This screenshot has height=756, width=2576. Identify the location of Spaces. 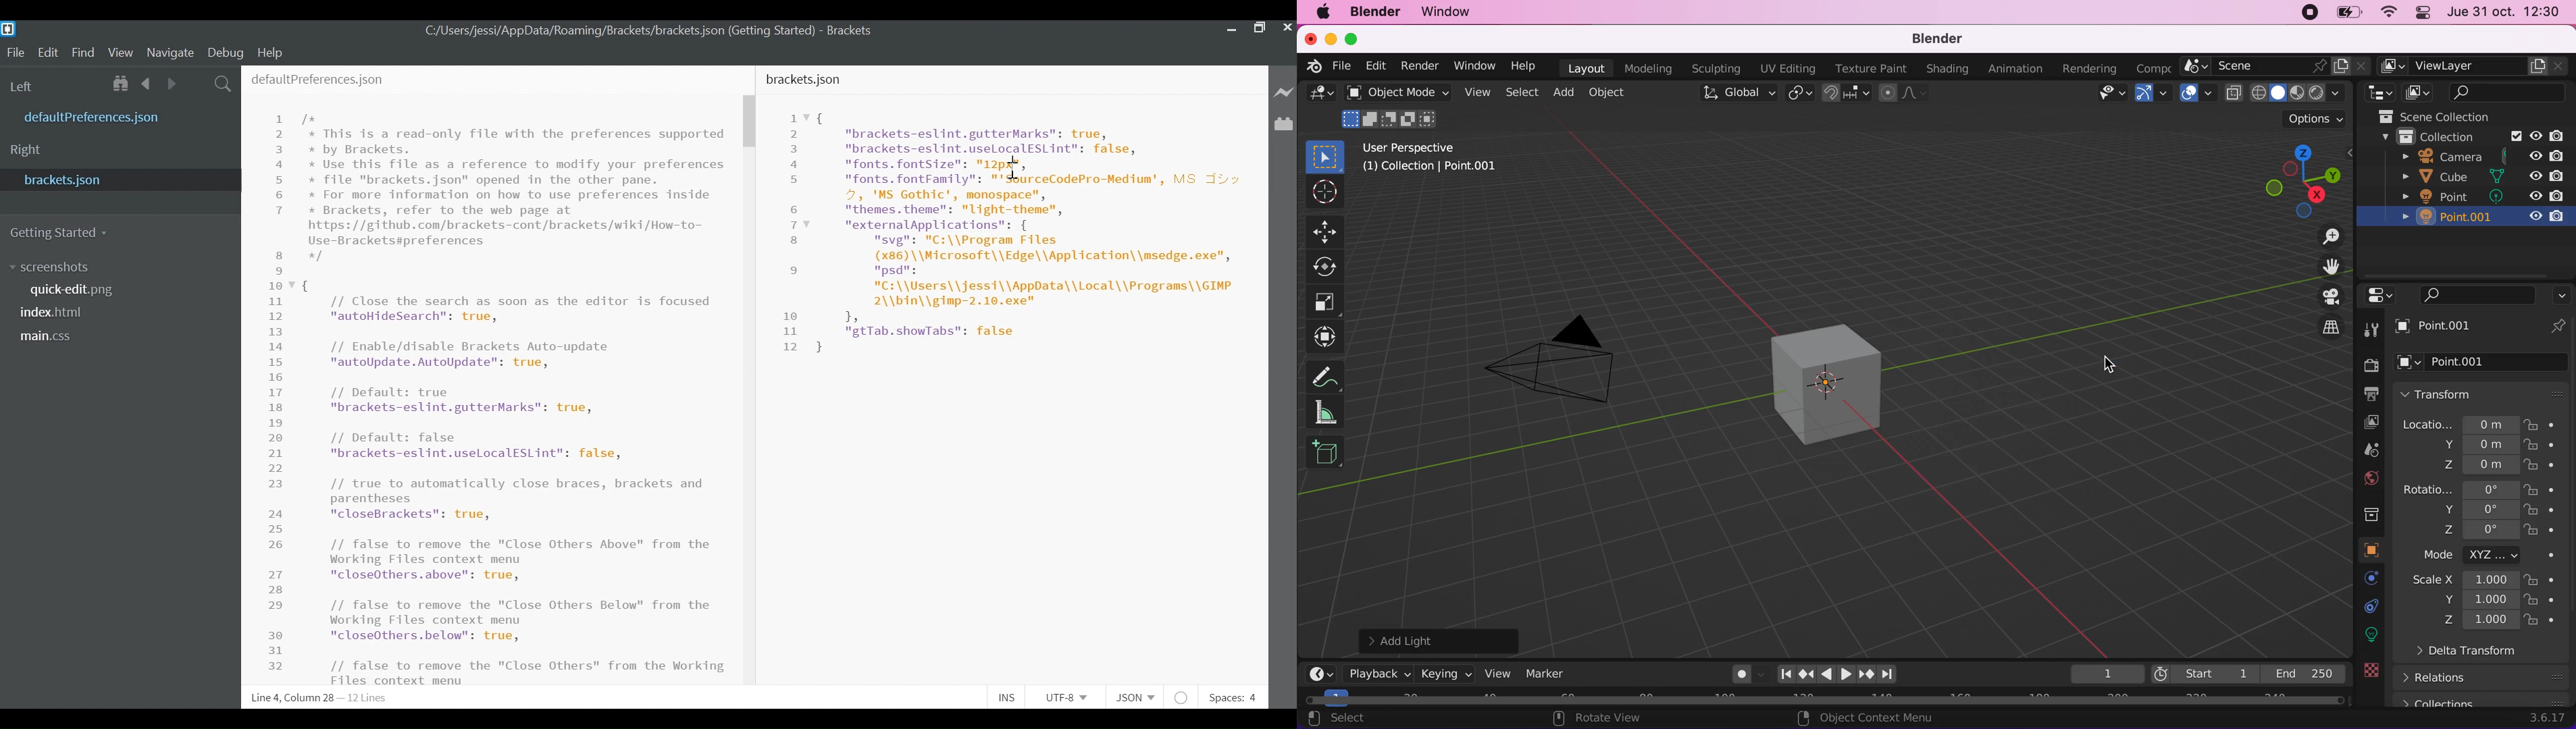
(1231, 698).